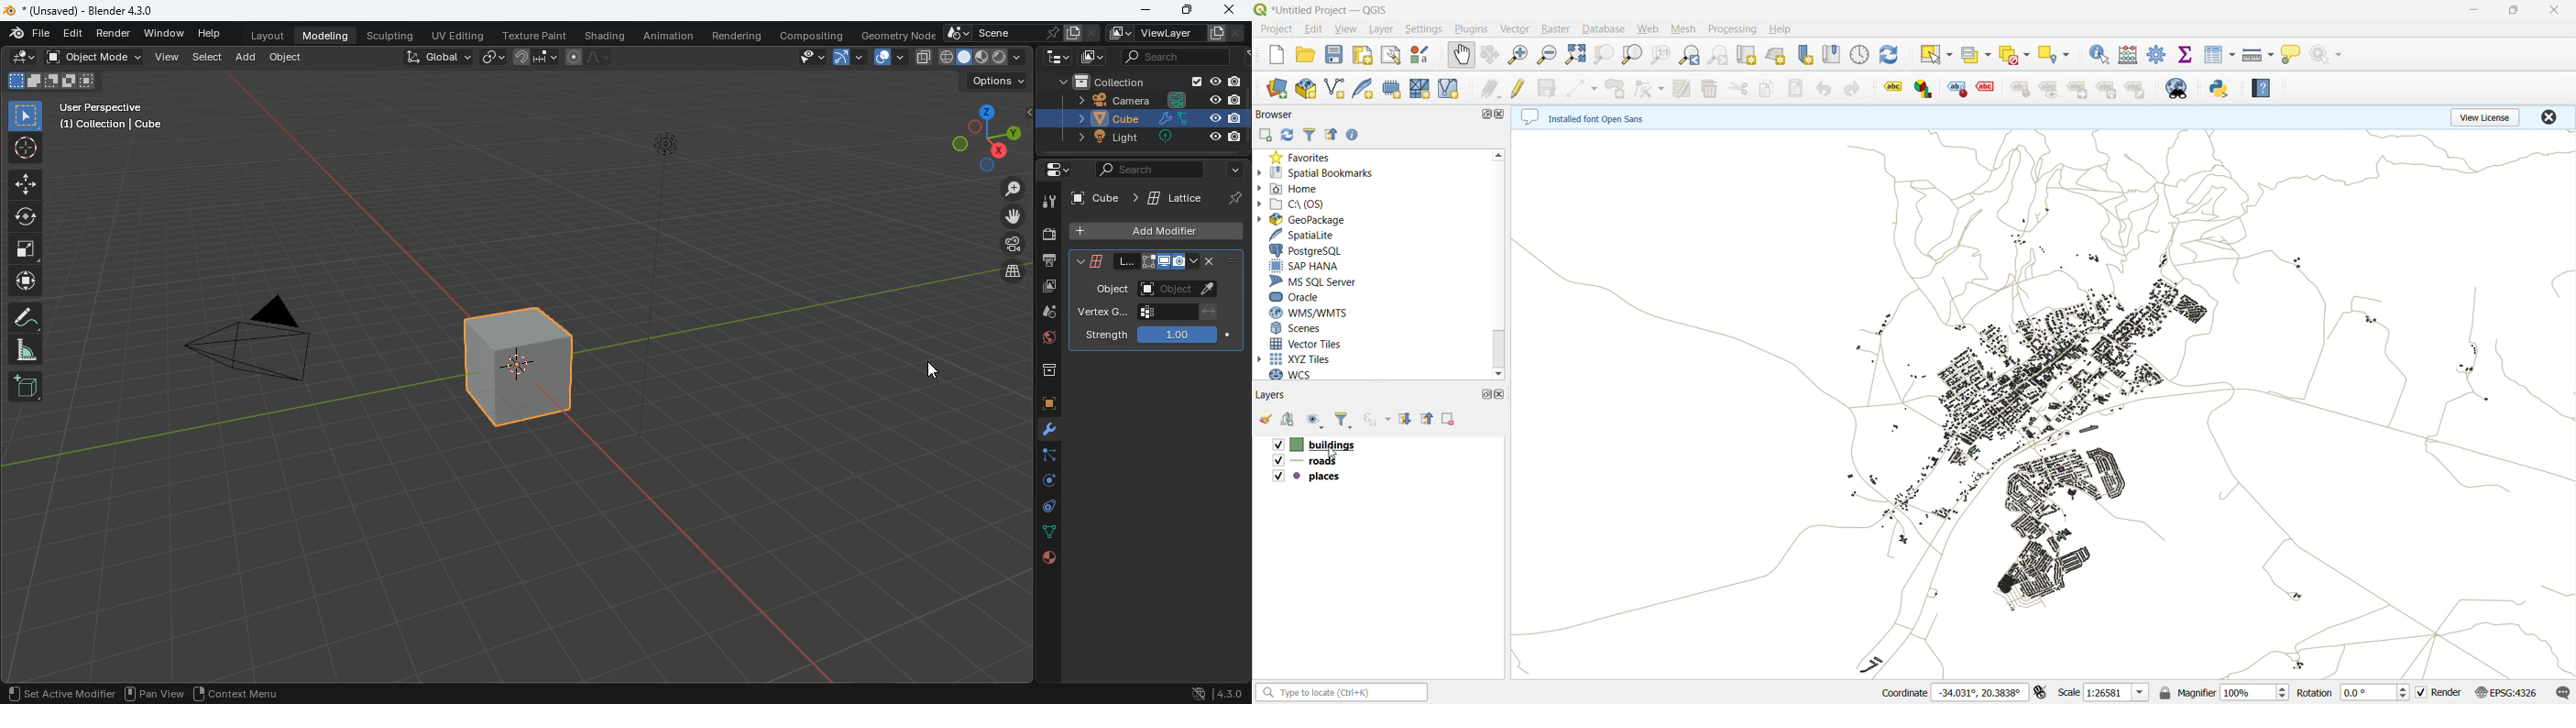  Describe the element at coordinates (1896, 55) in the screenshot. I see `refresh` at that location.